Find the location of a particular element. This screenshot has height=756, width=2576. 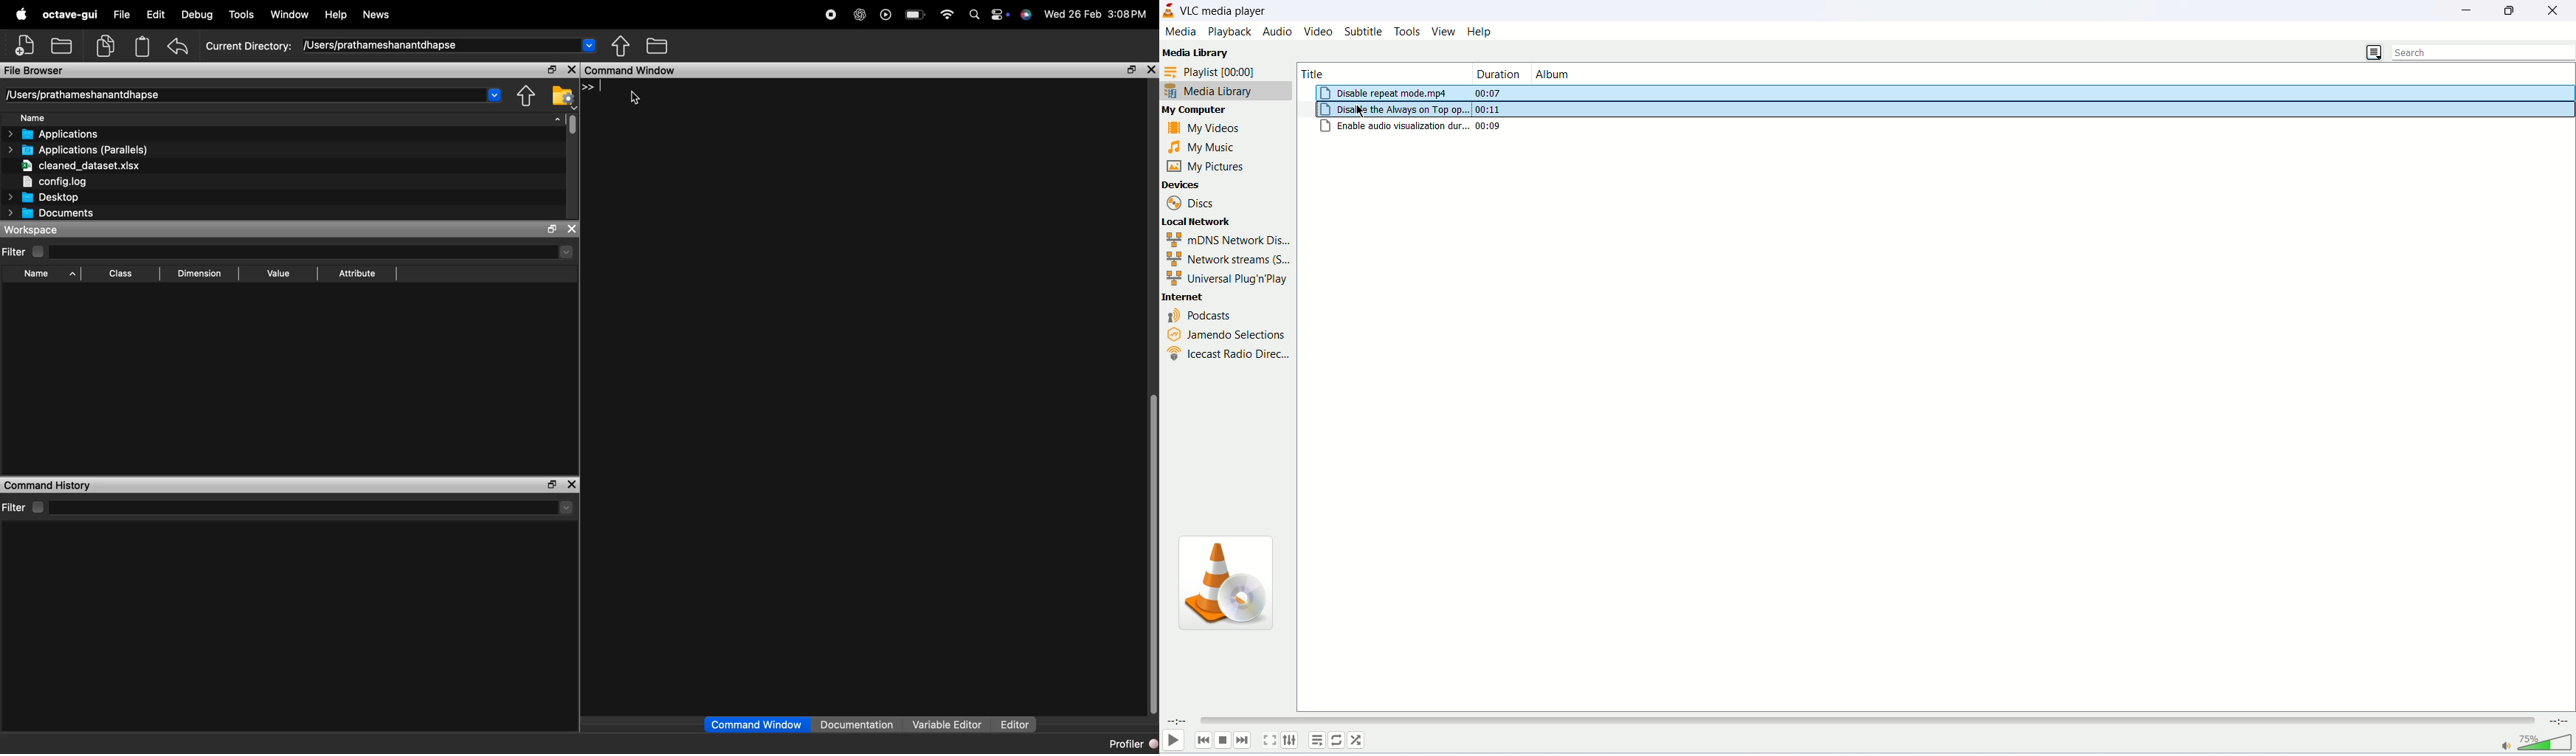

00:11 is located at coordinates (1488, 109).